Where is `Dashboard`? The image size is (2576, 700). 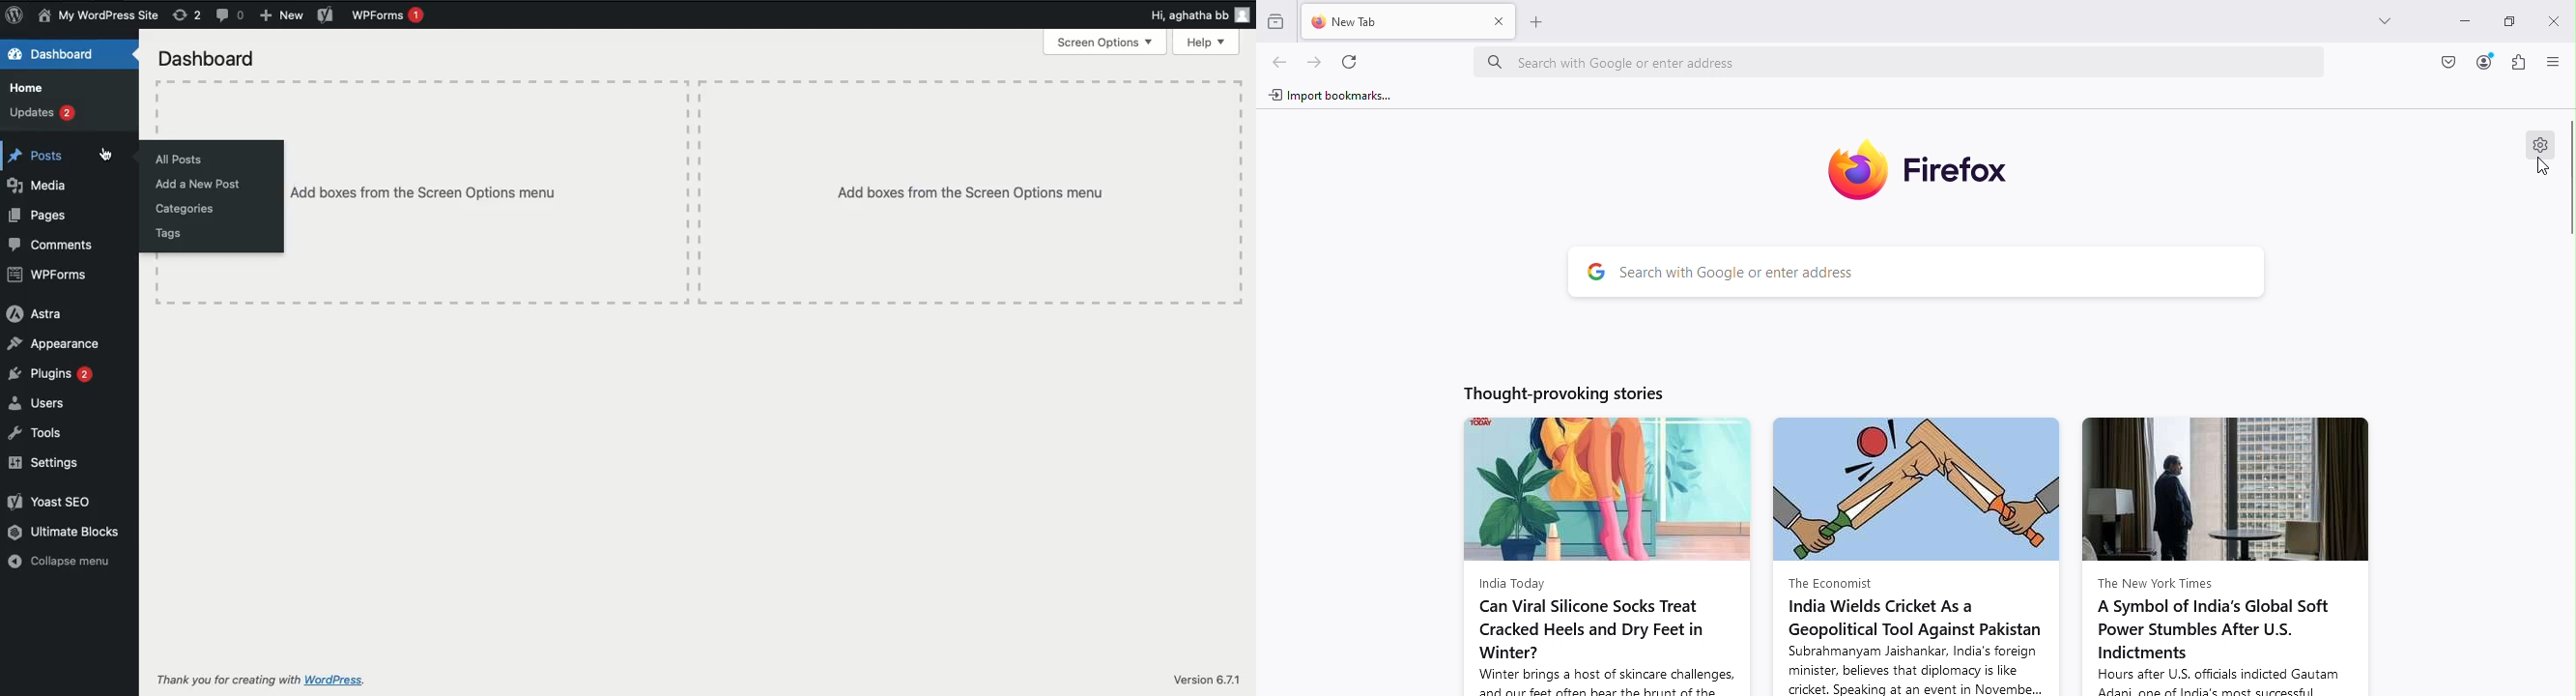 Dashboard is located at coordinates (59, 55).